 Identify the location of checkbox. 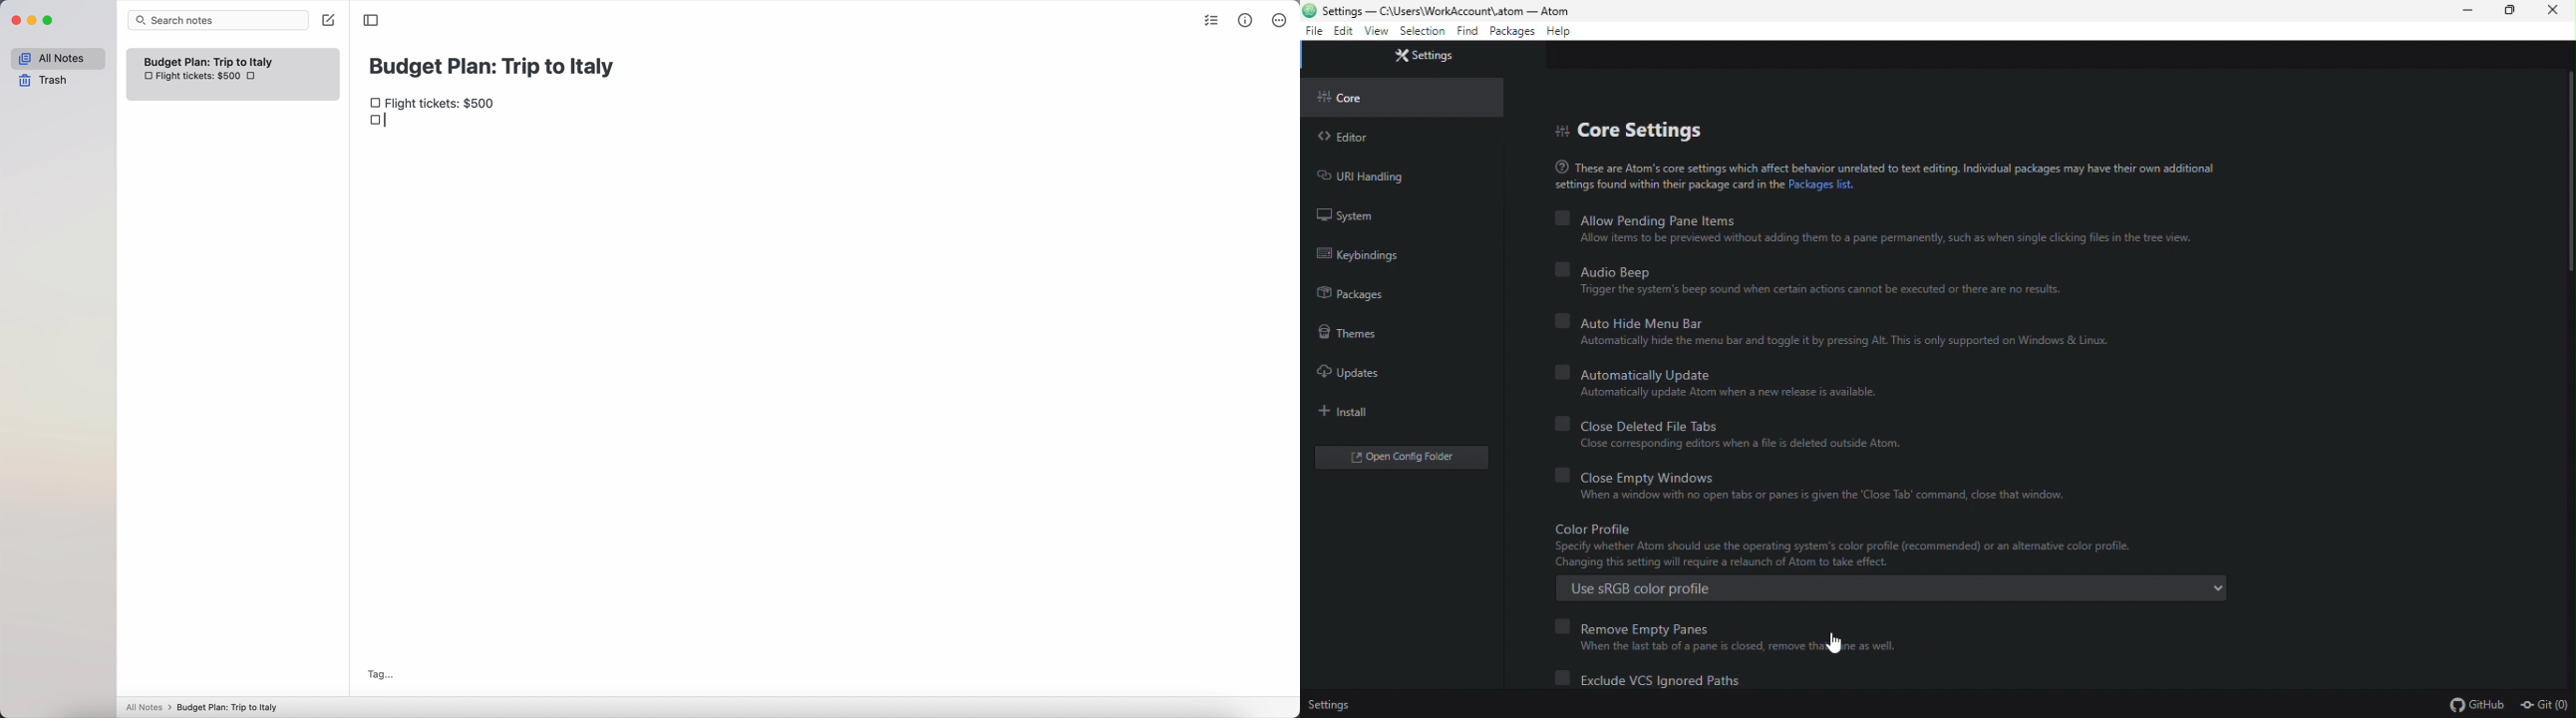
(253, 76).